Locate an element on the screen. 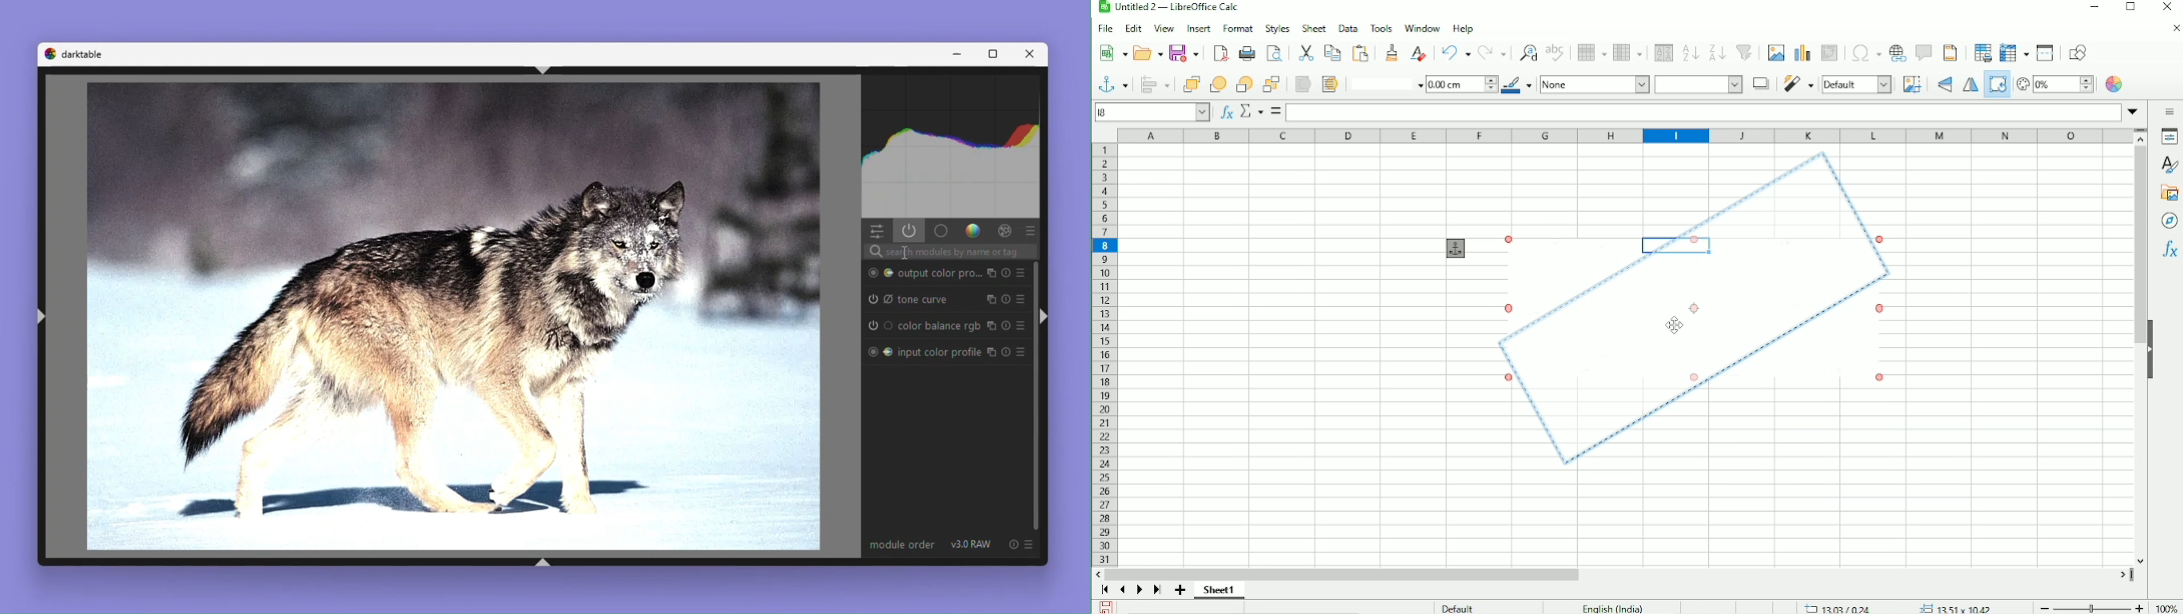 Image resolution: width=2184 pixels, height=616 pixels. Headers and footers is located at coordinates (1951, 52).